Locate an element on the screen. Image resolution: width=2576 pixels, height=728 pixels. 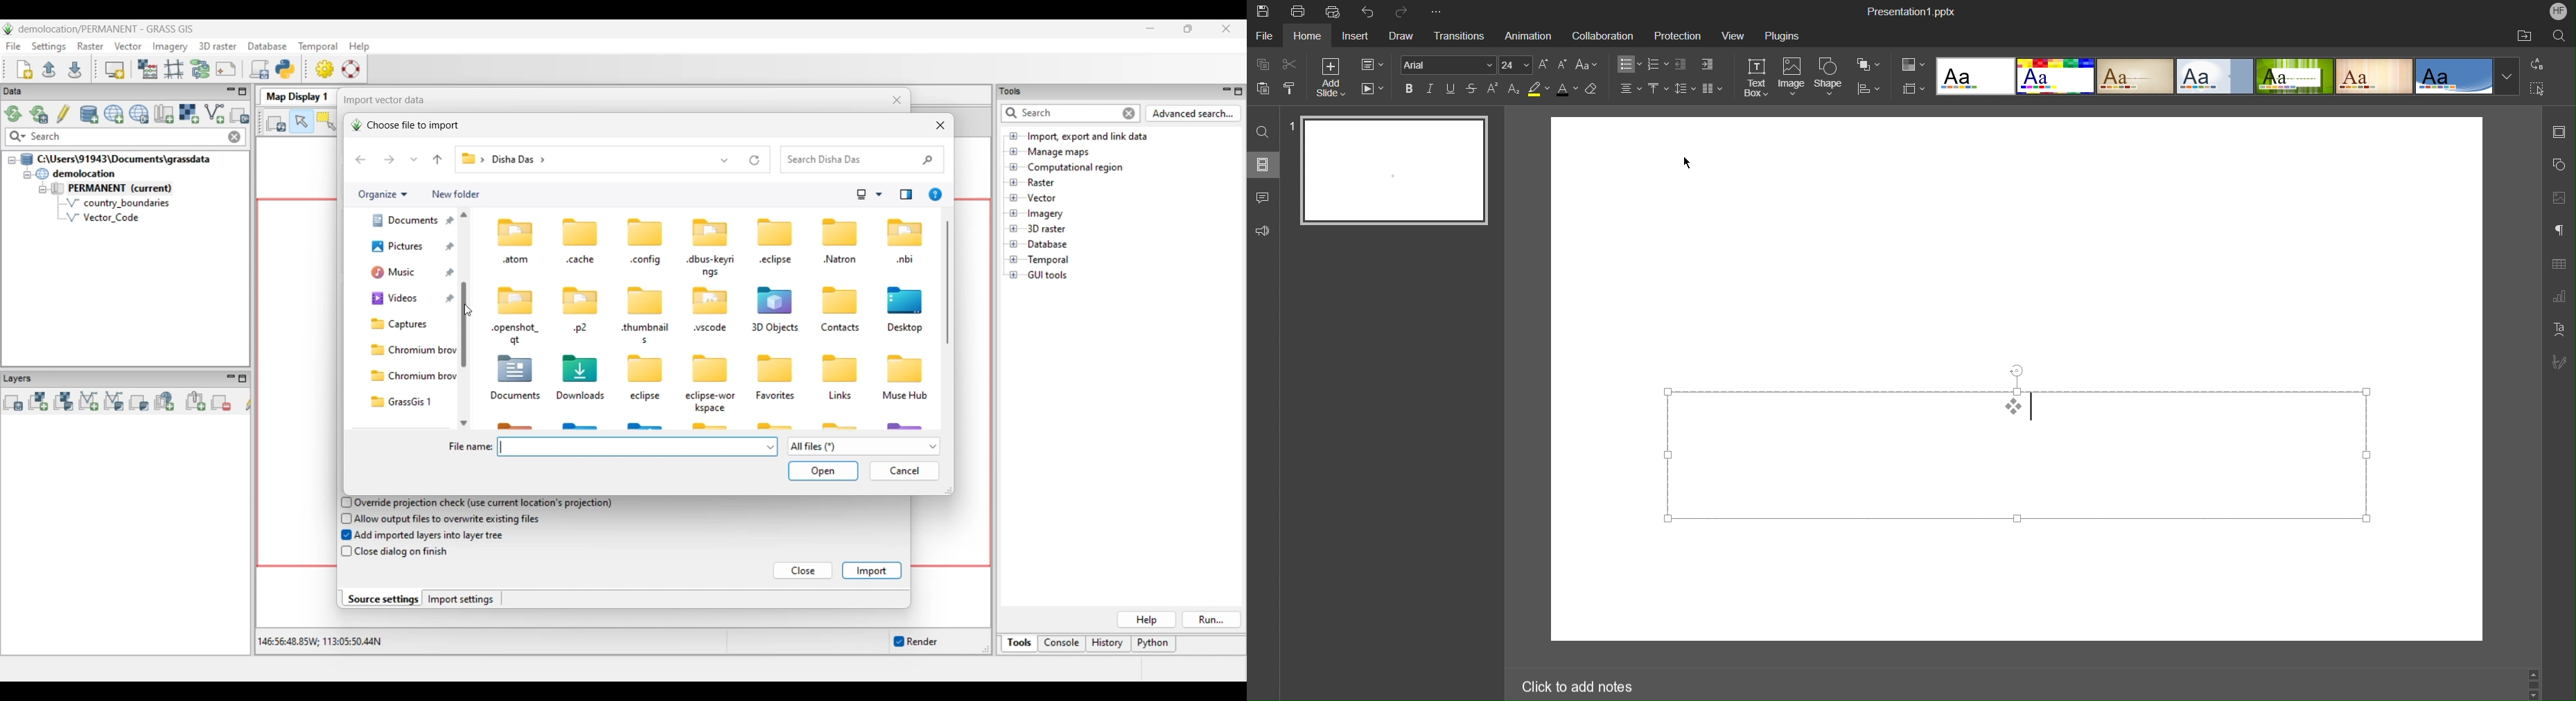
Custom Bullet List is located at coordinates (2017, 409).